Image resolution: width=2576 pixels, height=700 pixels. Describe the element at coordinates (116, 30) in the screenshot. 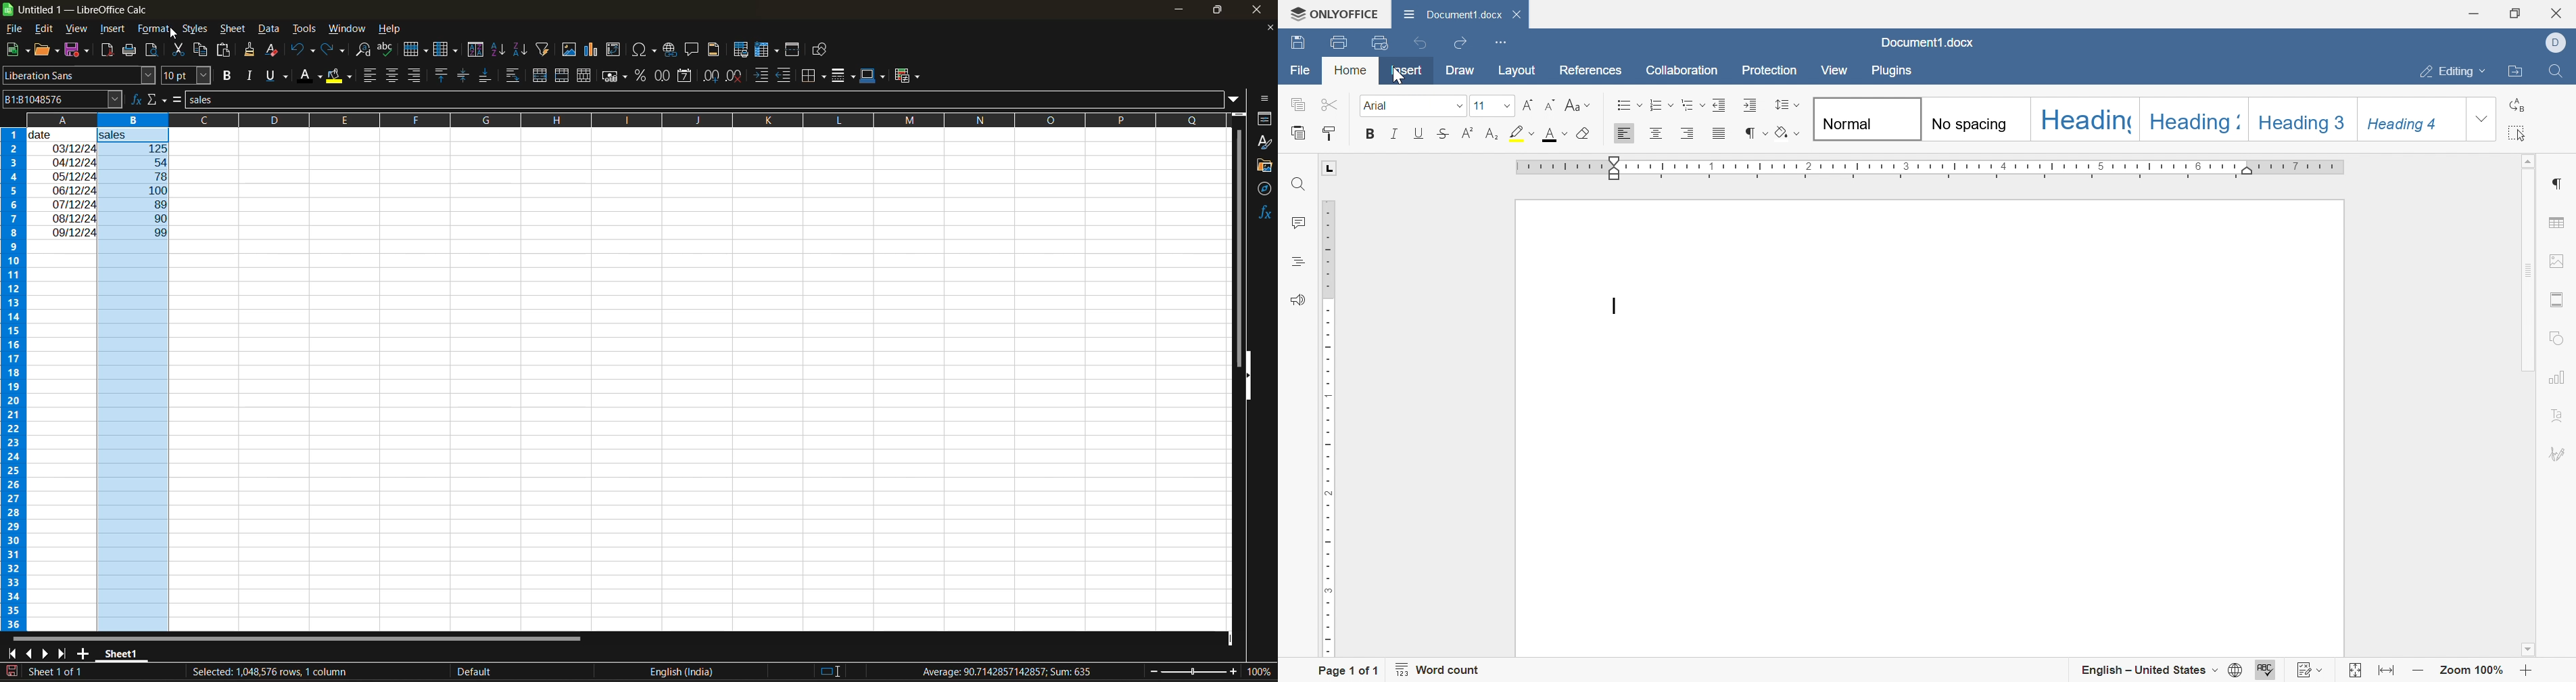

I see `insert` at that location.